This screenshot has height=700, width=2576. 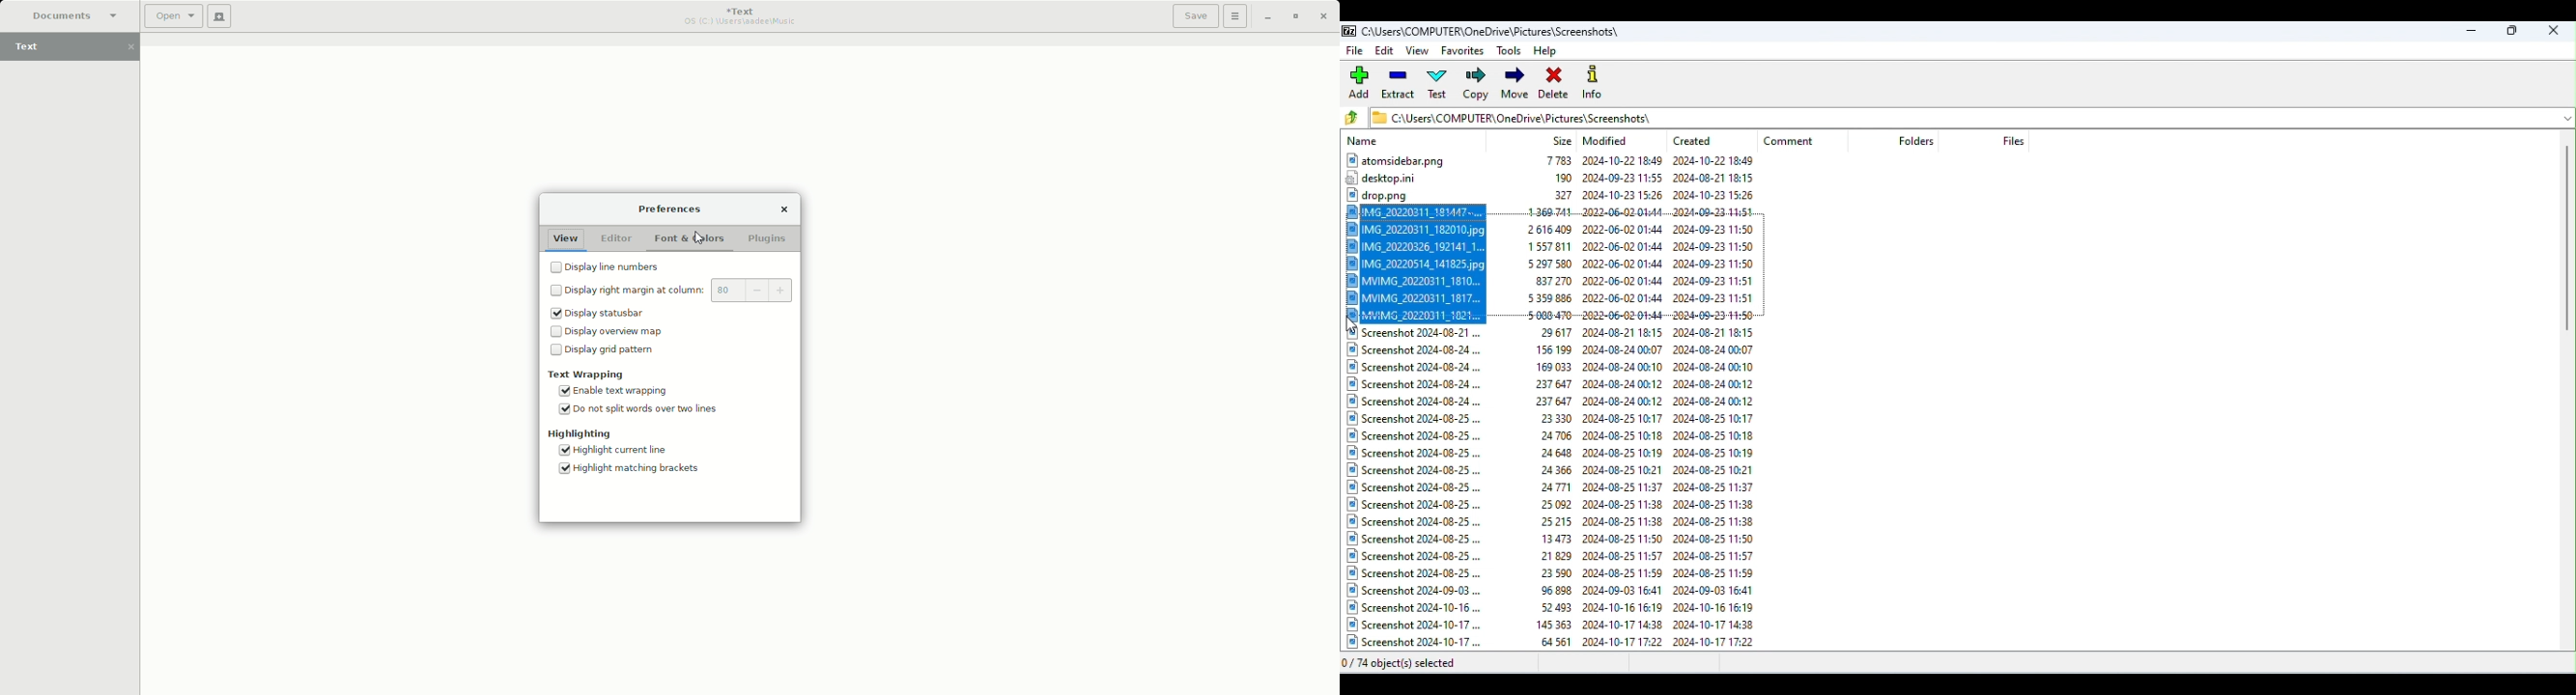 What do you see at coordinates (1699, 137) in the screenshot?
I see `Created` at bounding box center [1699, 137].